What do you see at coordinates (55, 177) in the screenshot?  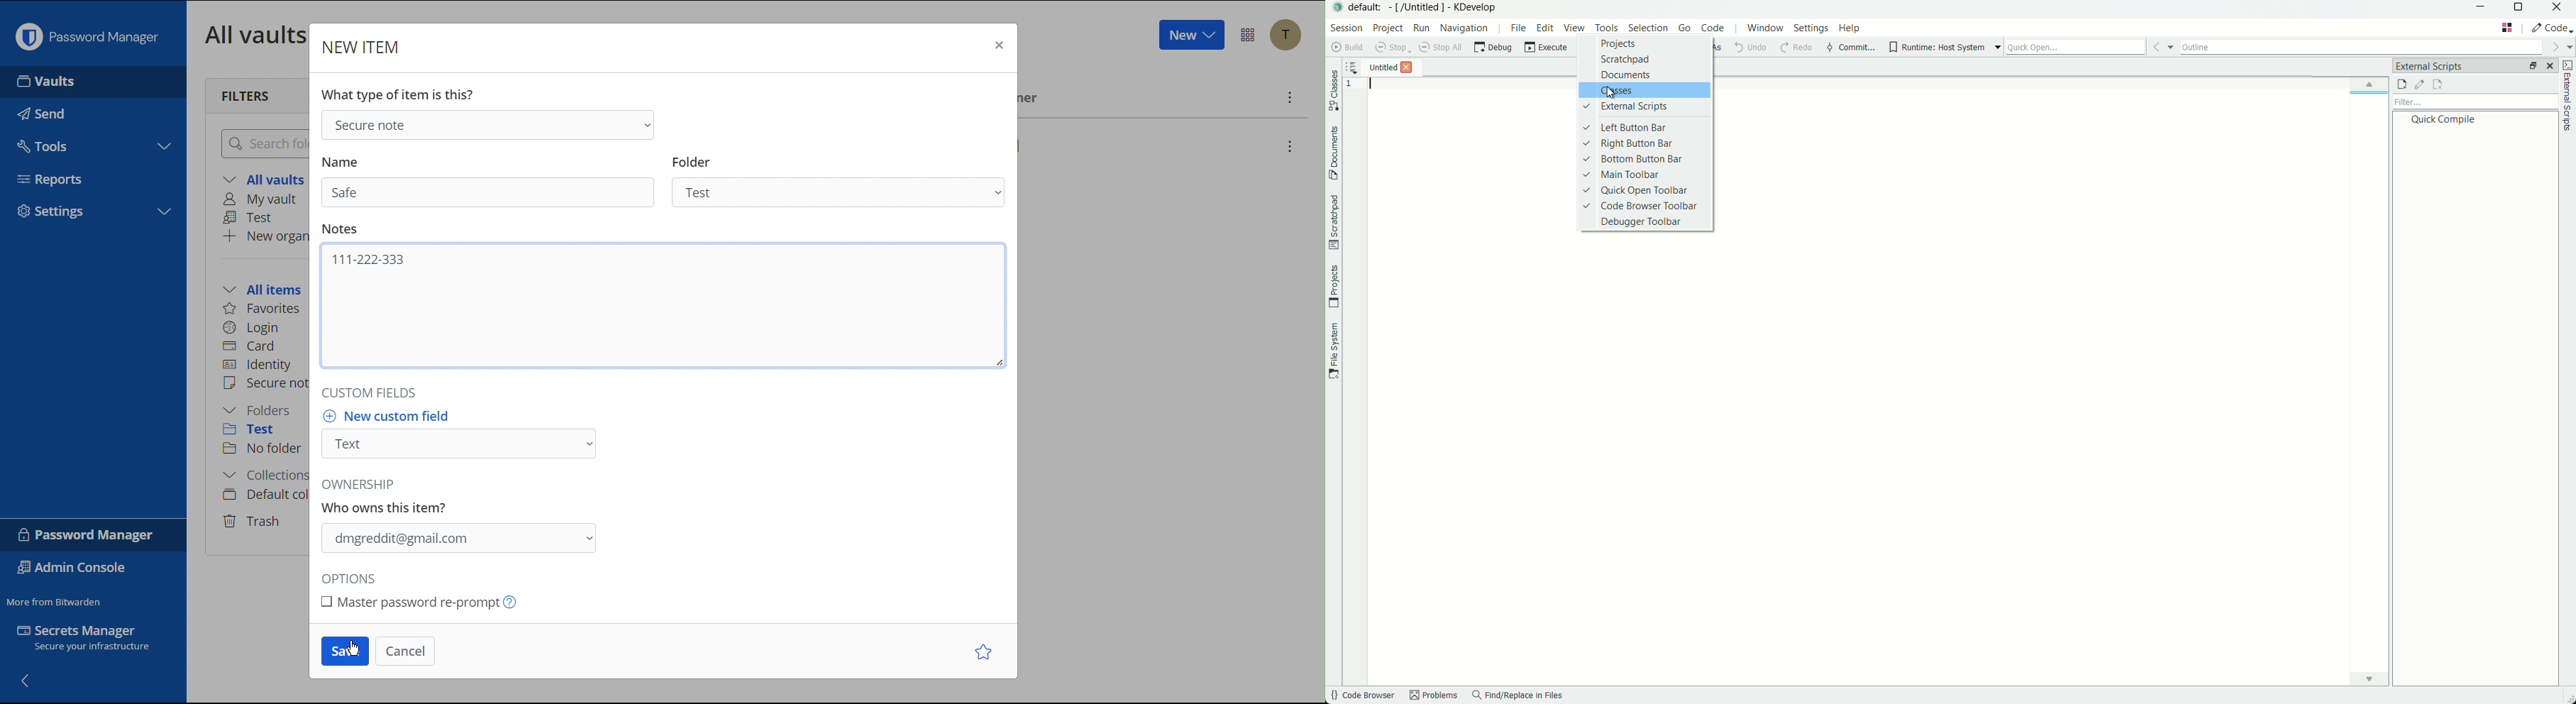 I see `Reports` at bounding box center [55, 177].